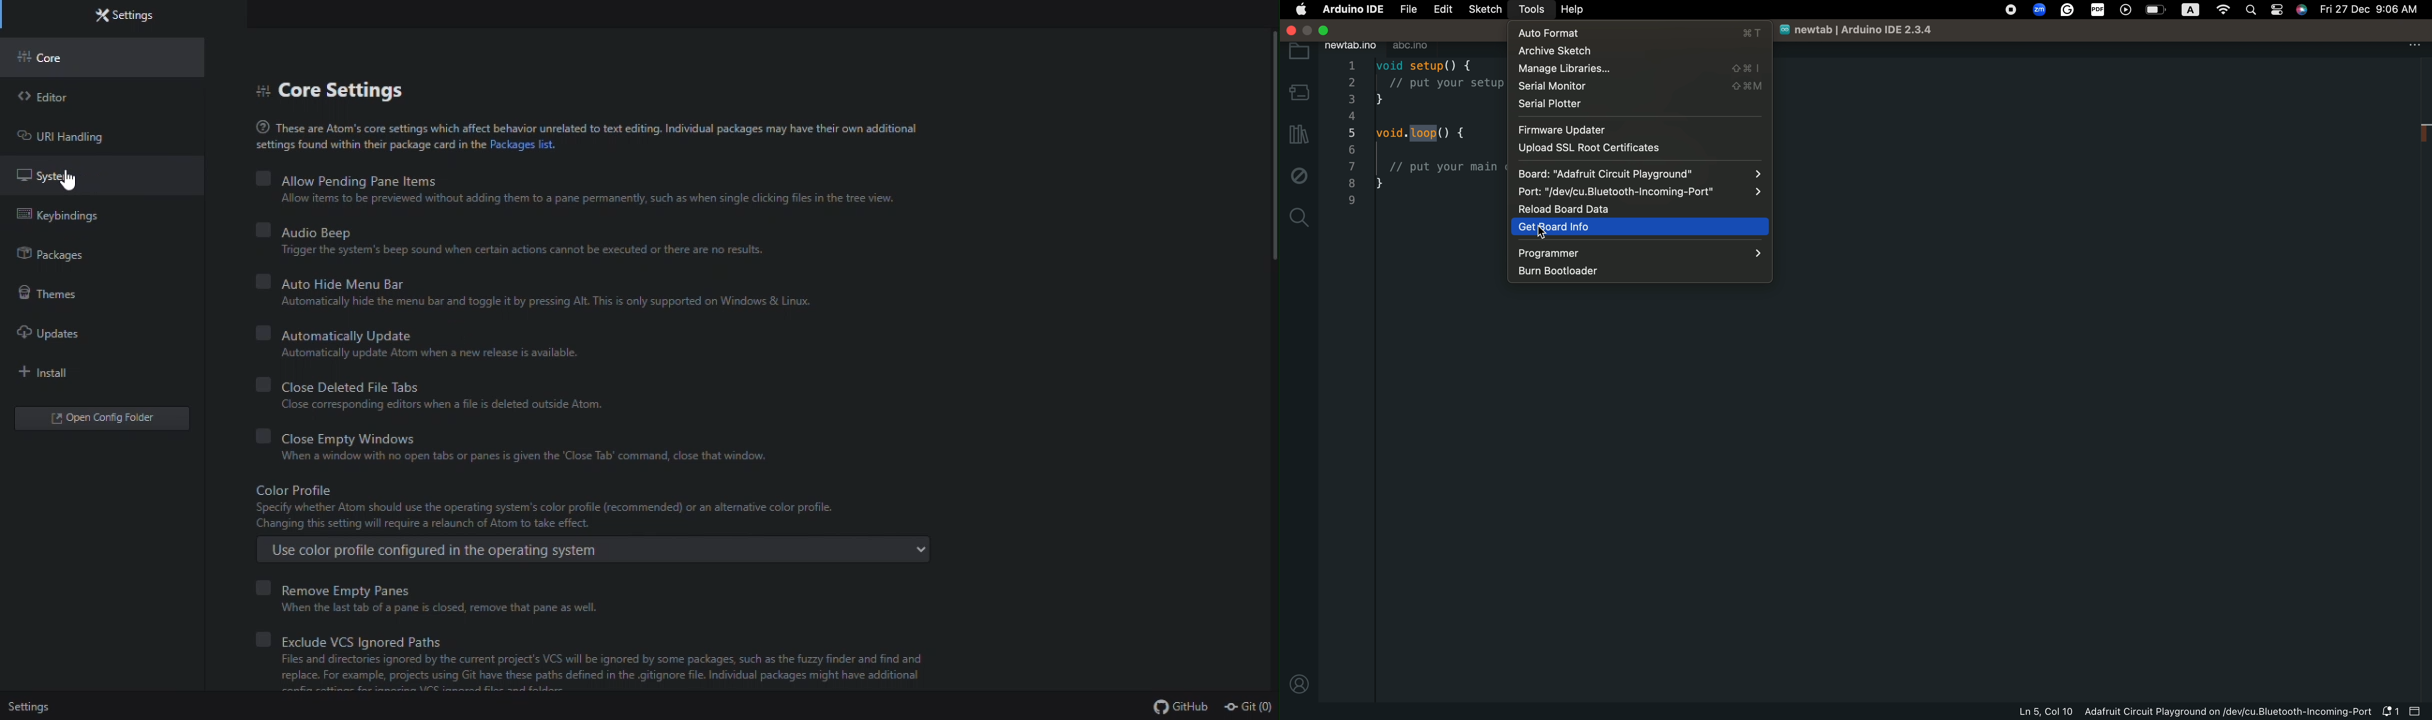 The height and width of the screenshot is (728, 2436). I want to click on Color Profile Specify whether Atom should use the operating system’ color profile (recommended) or an alternative color profile Changing this setting will require a relaunch of Atom o take effect., so click(580, 505).